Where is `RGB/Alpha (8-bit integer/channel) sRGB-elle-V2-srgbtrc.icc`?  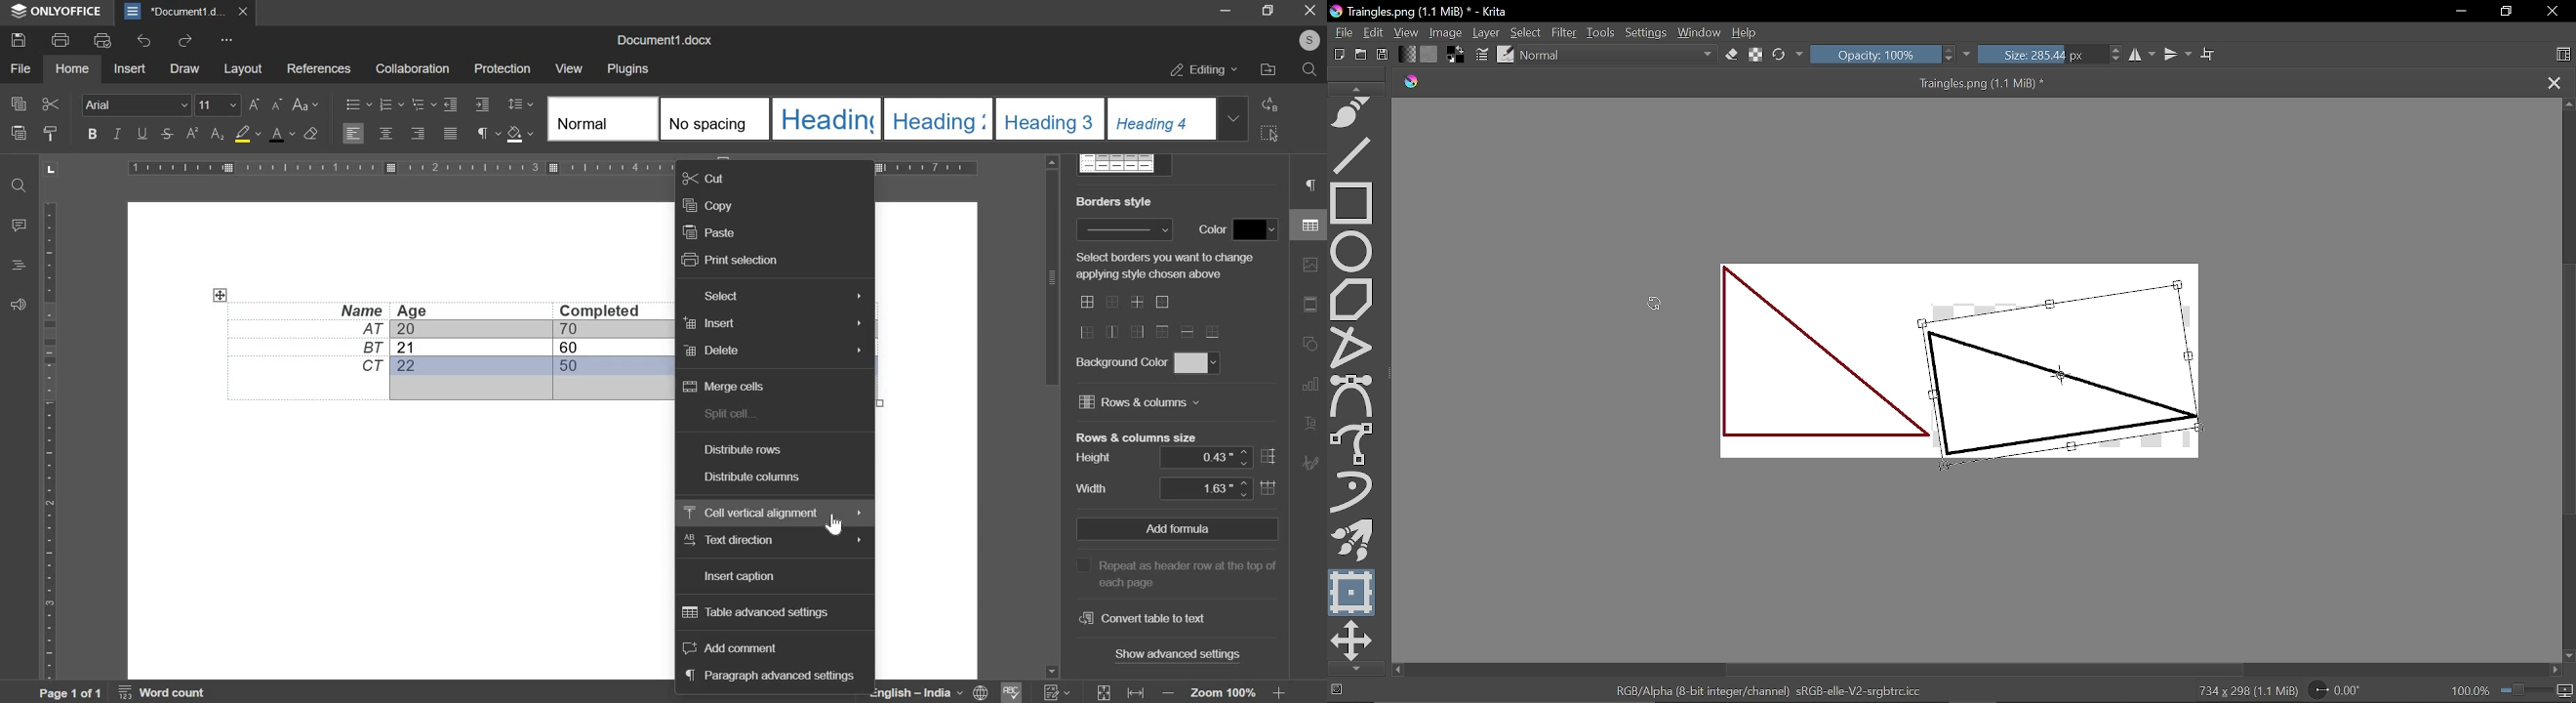
RGB/Alpha (8-bit integer/channel) sRGB-elle-V2-srgbtrc.icc is located at coordinates (1771, 689).